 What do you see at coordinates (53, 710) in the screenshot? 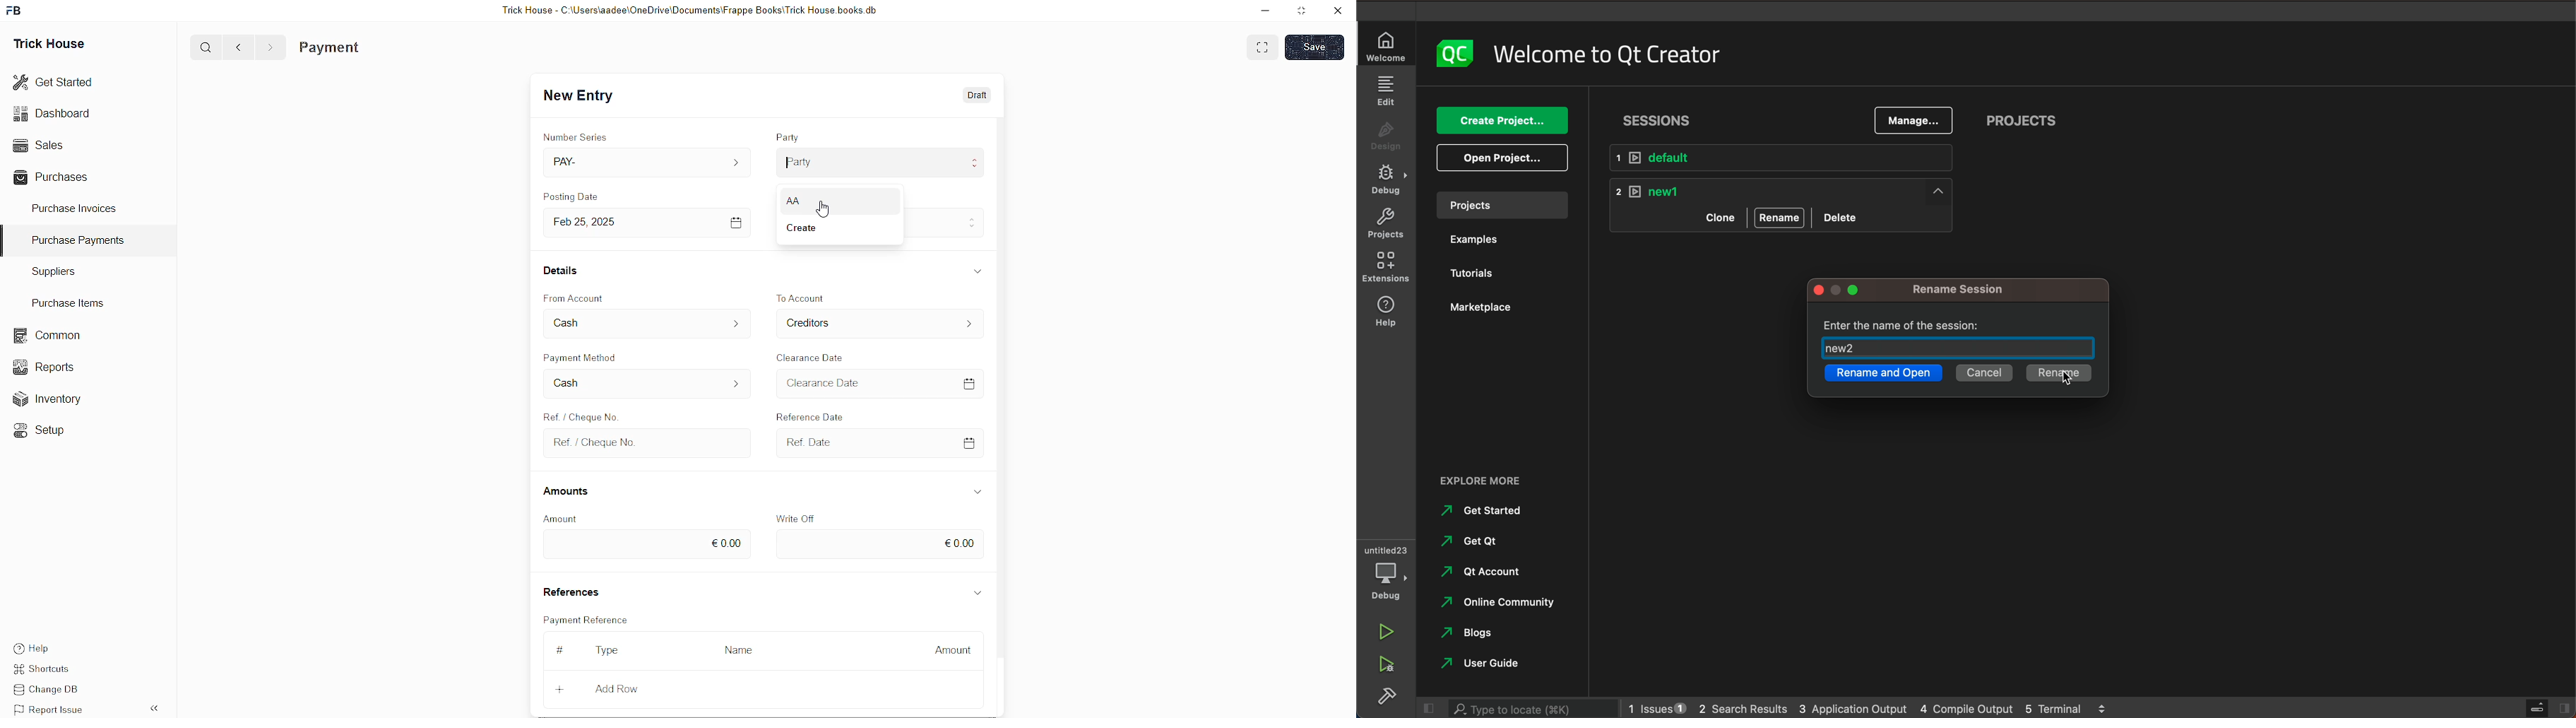
I see `Report Issue` at bounding box center [53, 710].